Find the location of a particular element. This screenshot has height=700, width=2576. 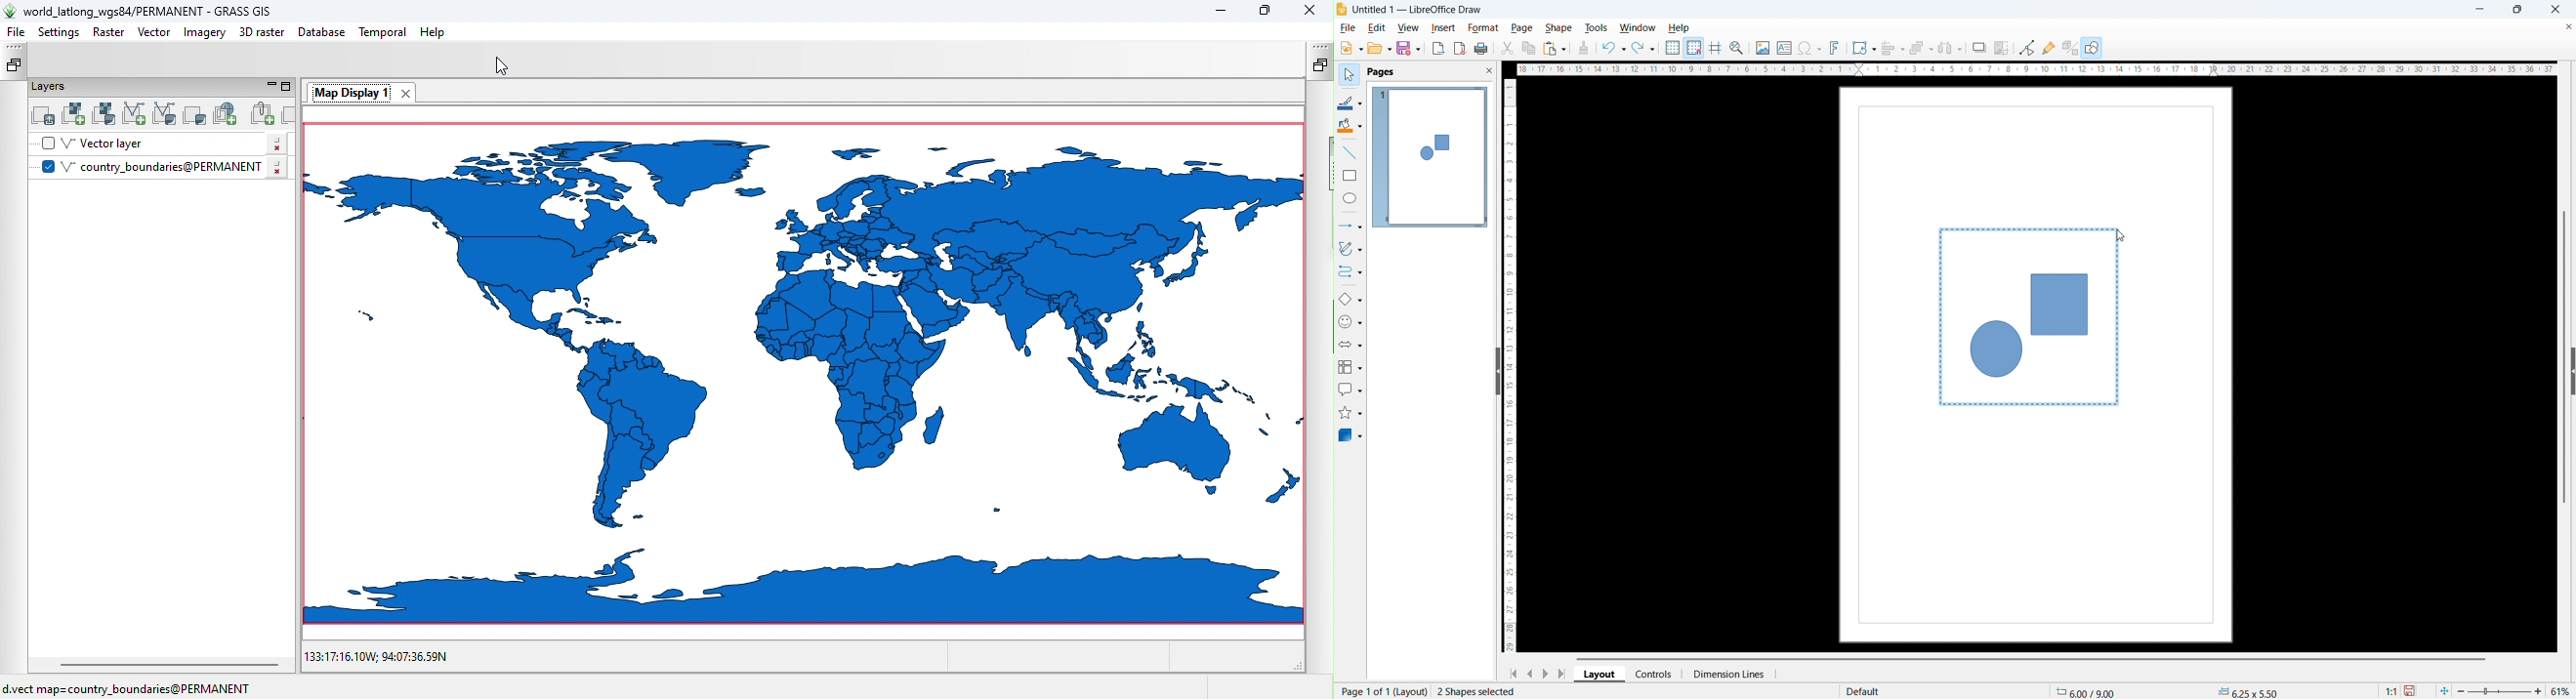

tools is located at coordinates (1597, 27).